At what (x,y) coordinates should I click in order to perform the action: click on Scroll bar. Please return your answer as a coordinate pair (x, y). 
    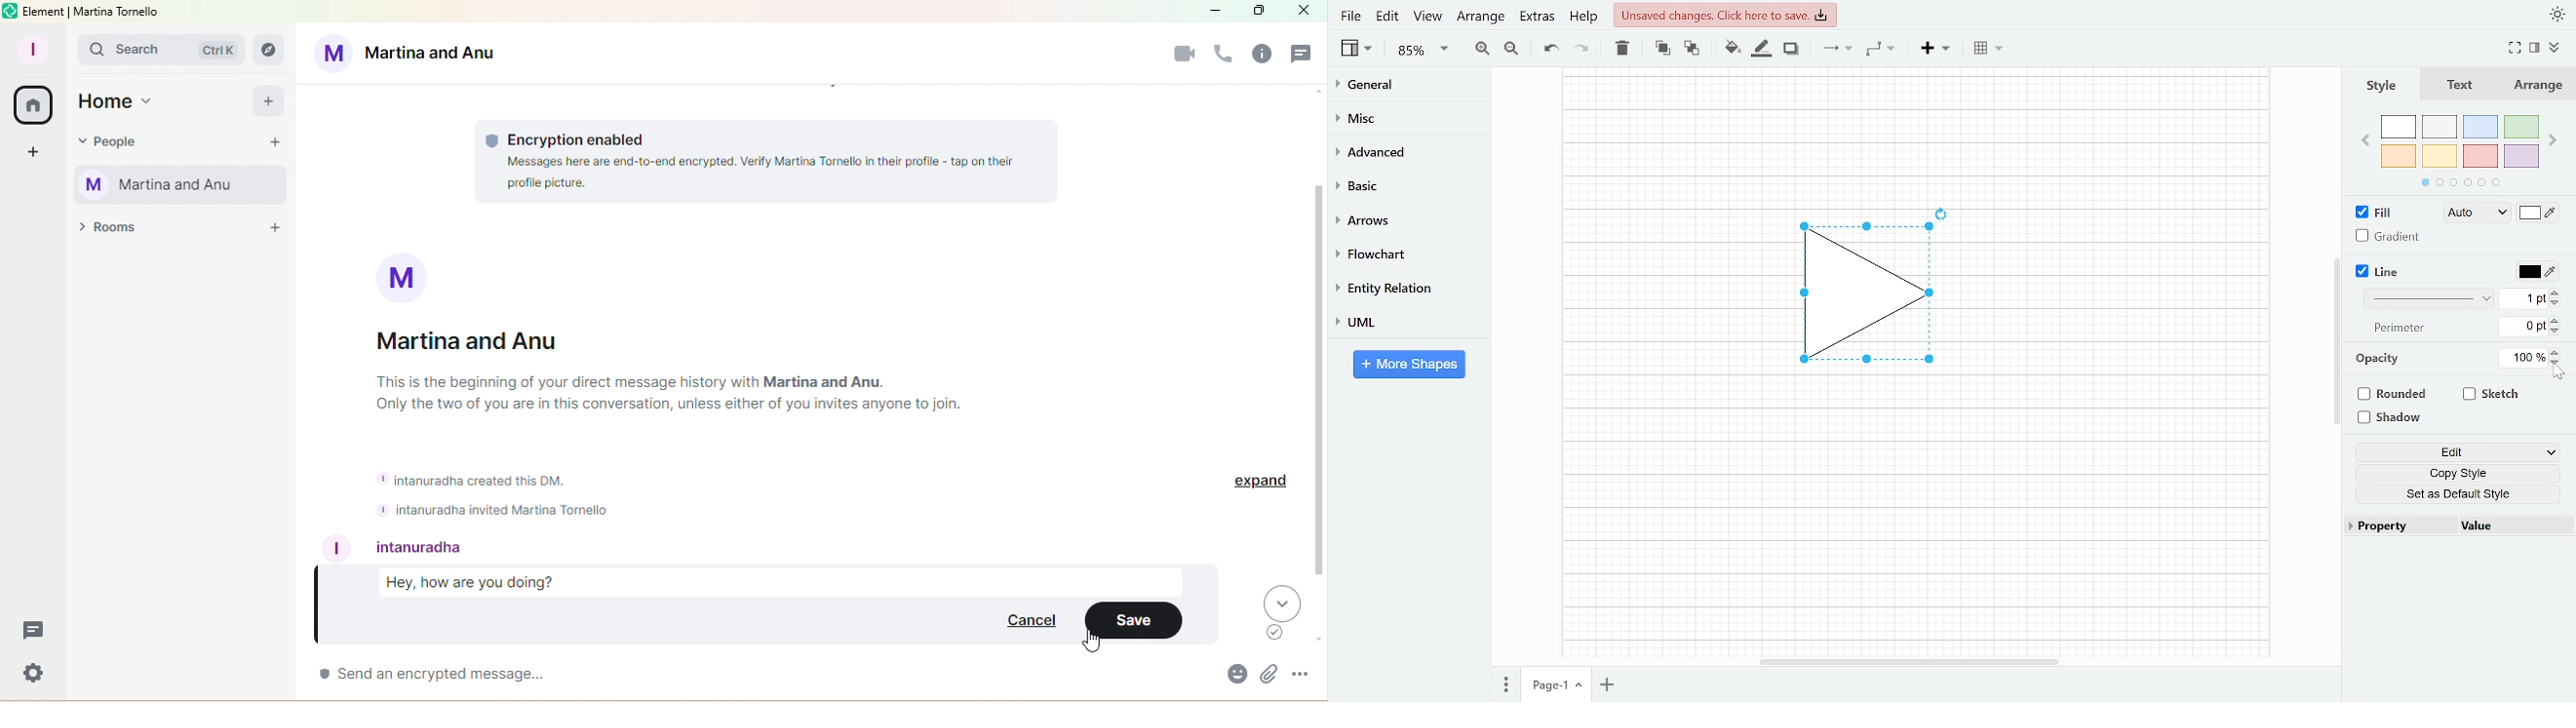
    Looking at the image, I should click on (1320, 384).